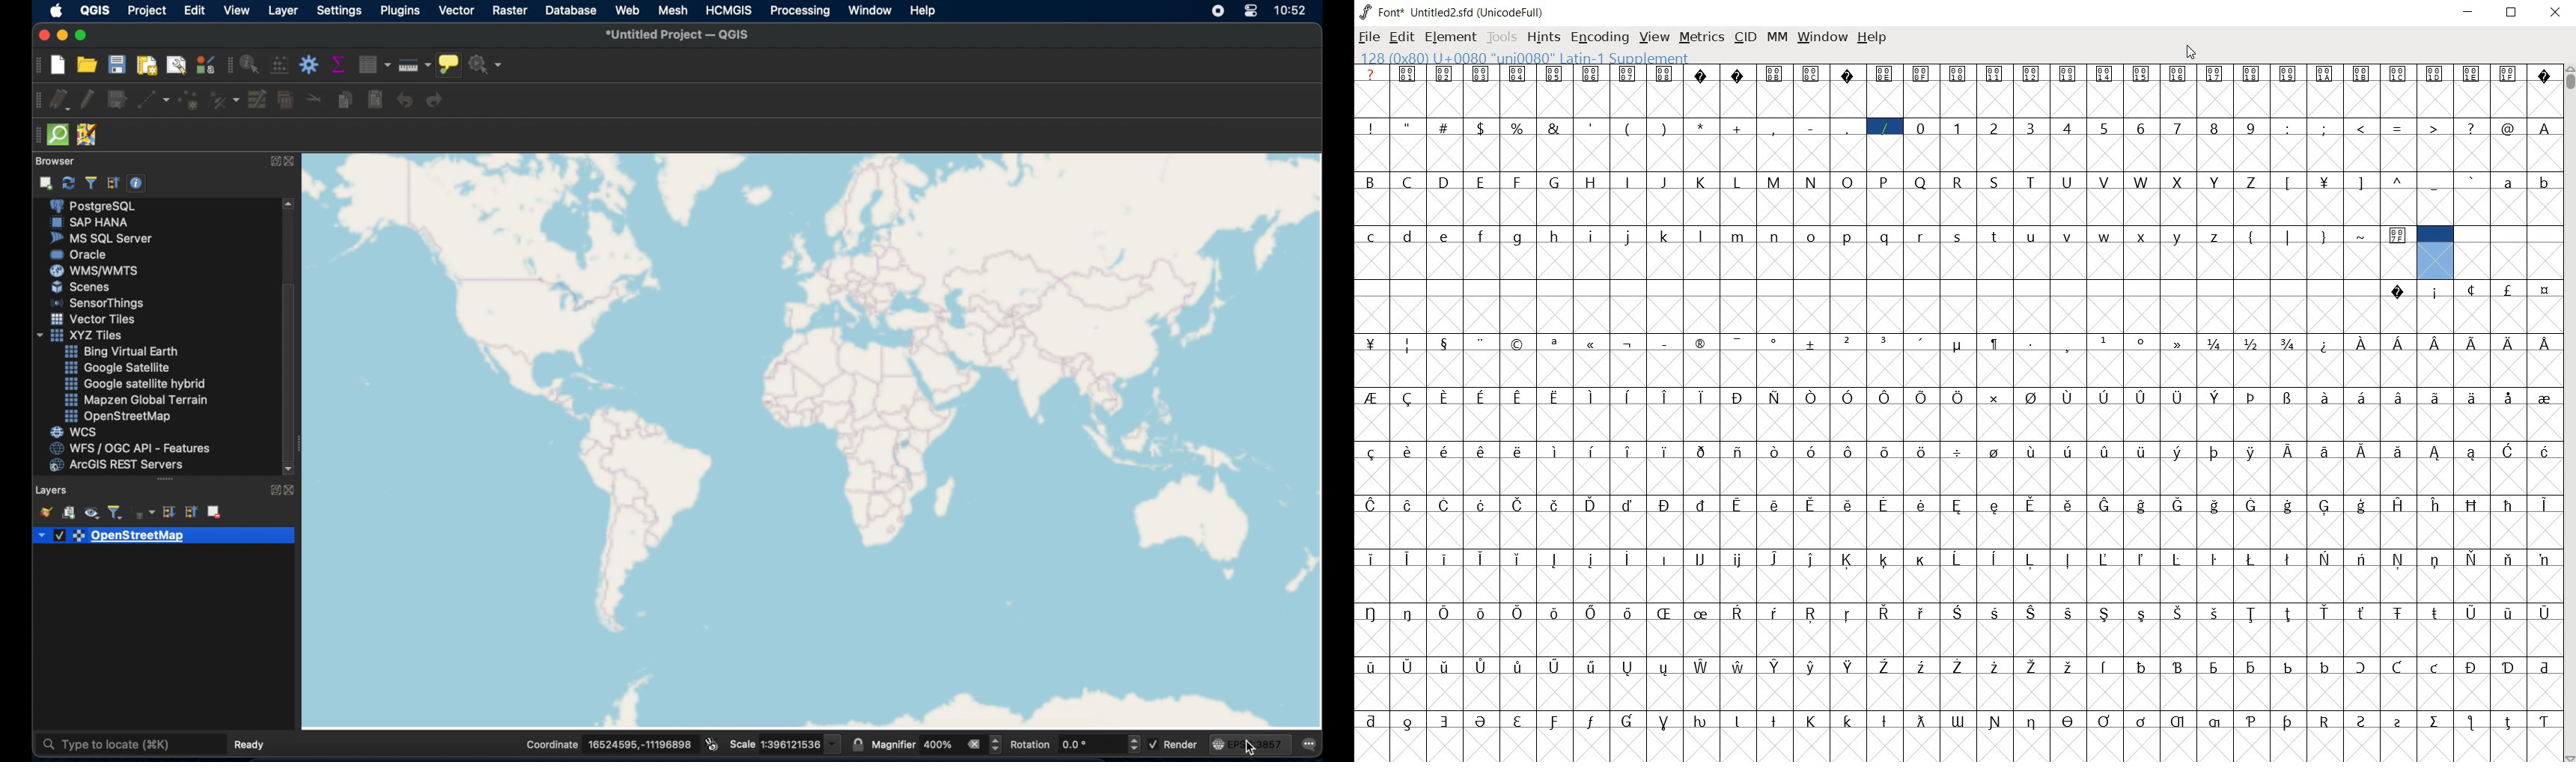 The image size is (2576, 784). What do you see at coordinates (230, 66) in the screenshot?
I see `attributes toolbar` at bounding box center [230, 66].